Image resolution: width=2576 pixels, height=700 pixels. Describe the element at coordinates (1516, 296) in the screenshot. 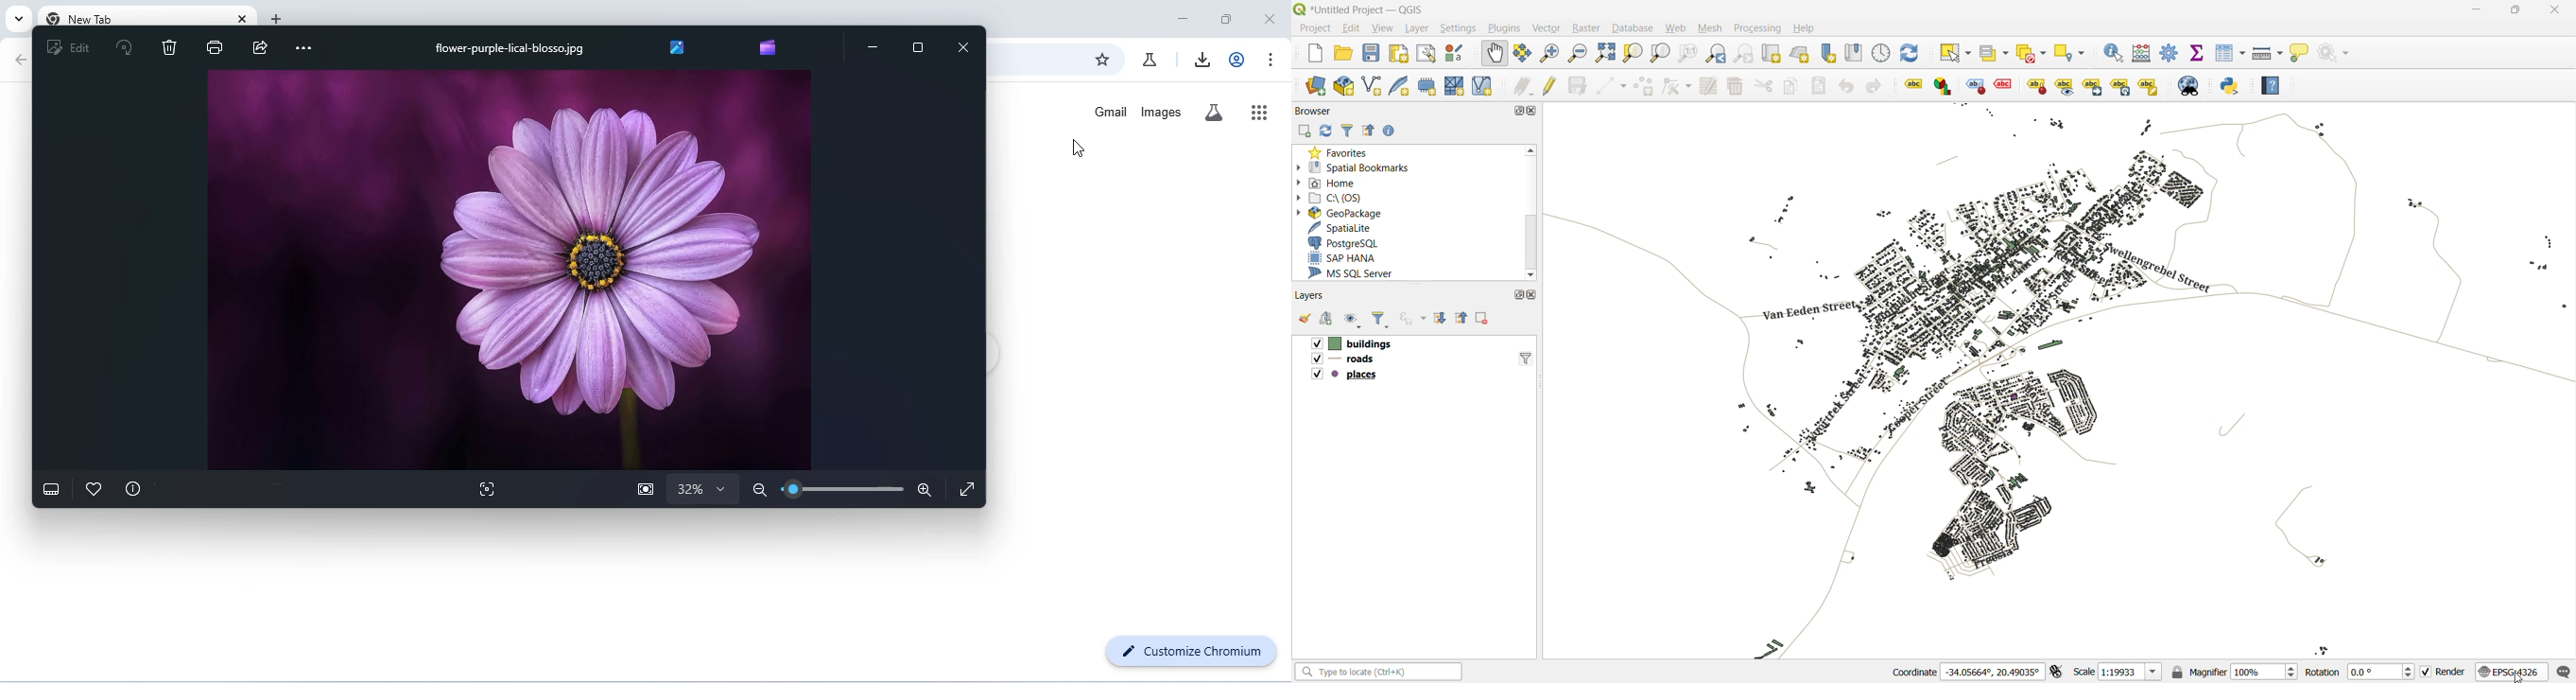

I see `maximize` at that location.